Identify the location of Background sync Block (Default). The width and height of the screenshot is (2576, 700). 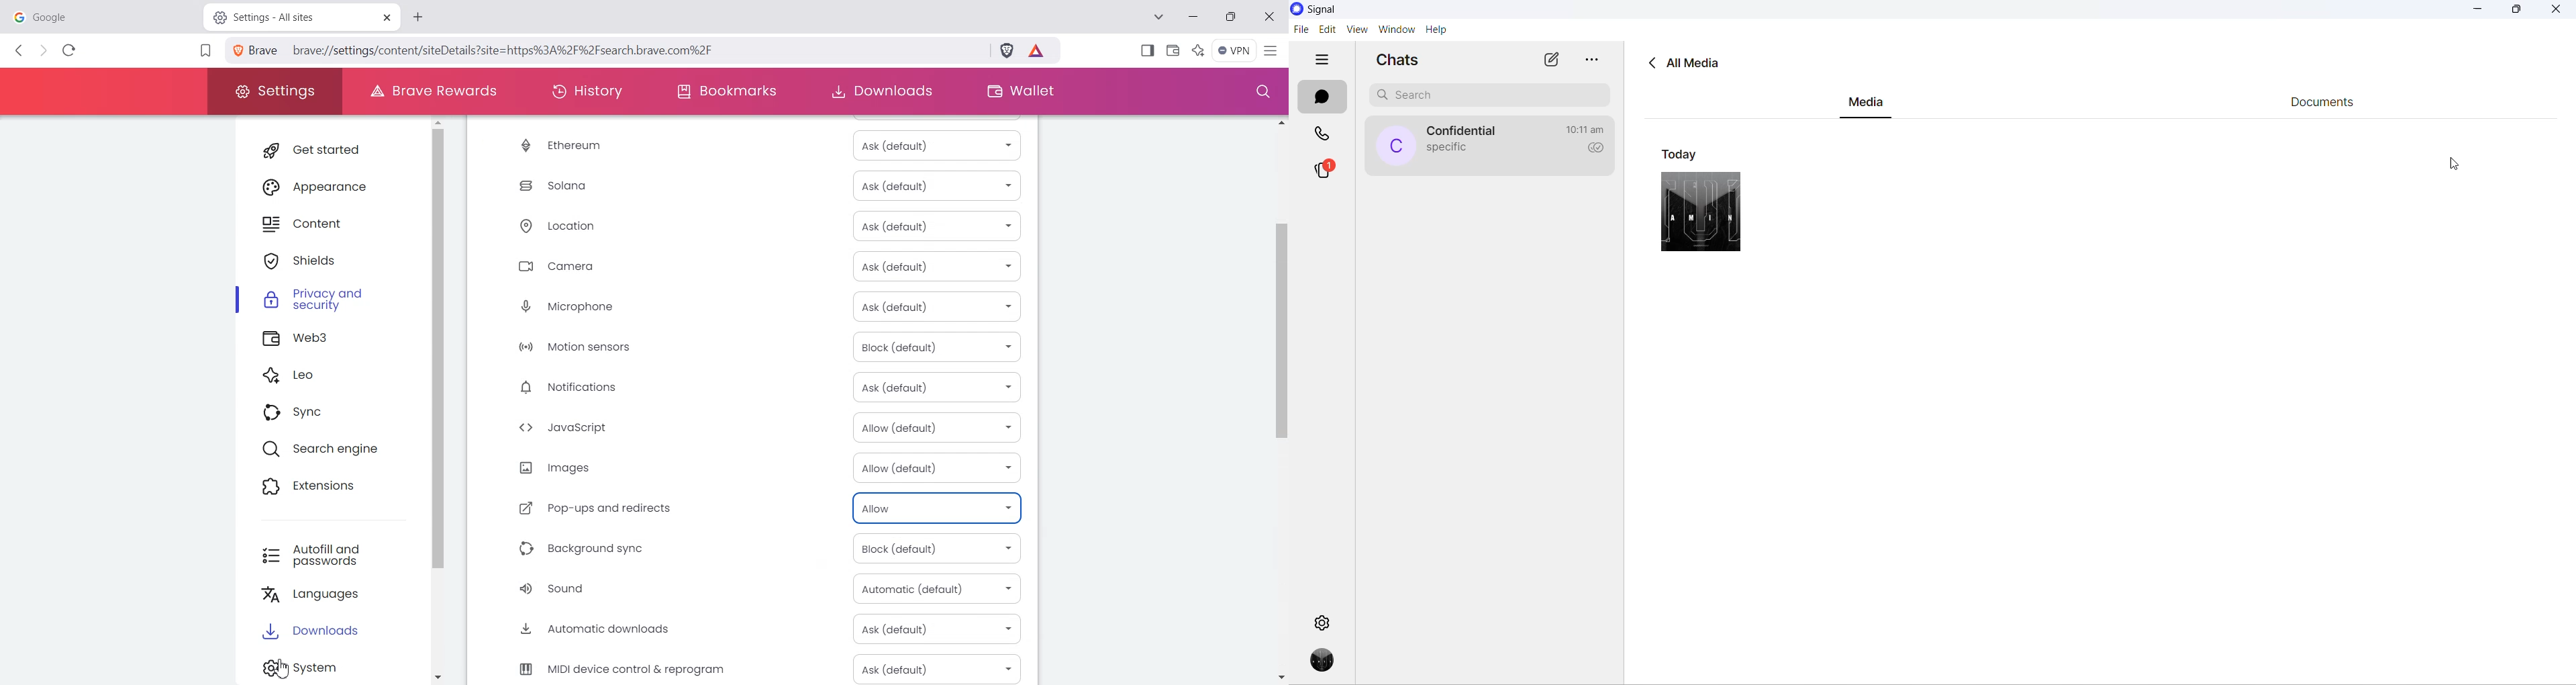
(754, 549).